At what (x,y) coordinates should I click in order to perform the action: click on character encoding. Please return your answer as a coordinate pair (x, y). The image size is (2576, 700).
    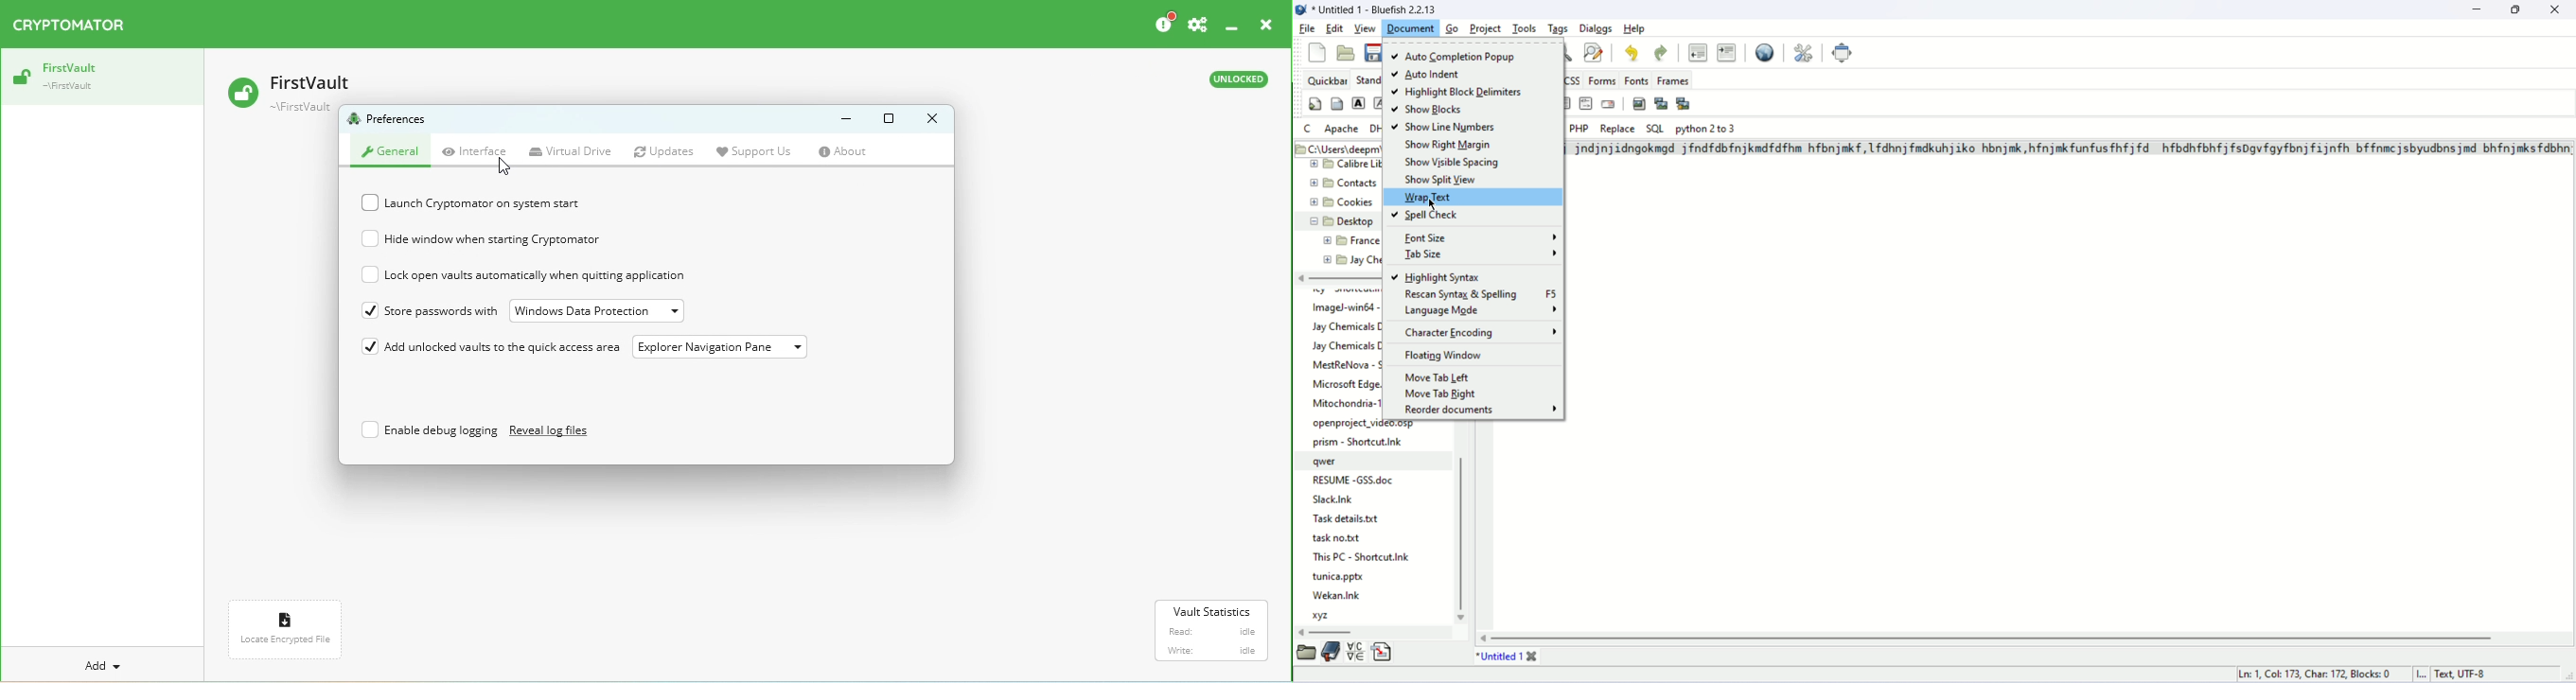
    Looking at the image, I should click on (1478, 334).